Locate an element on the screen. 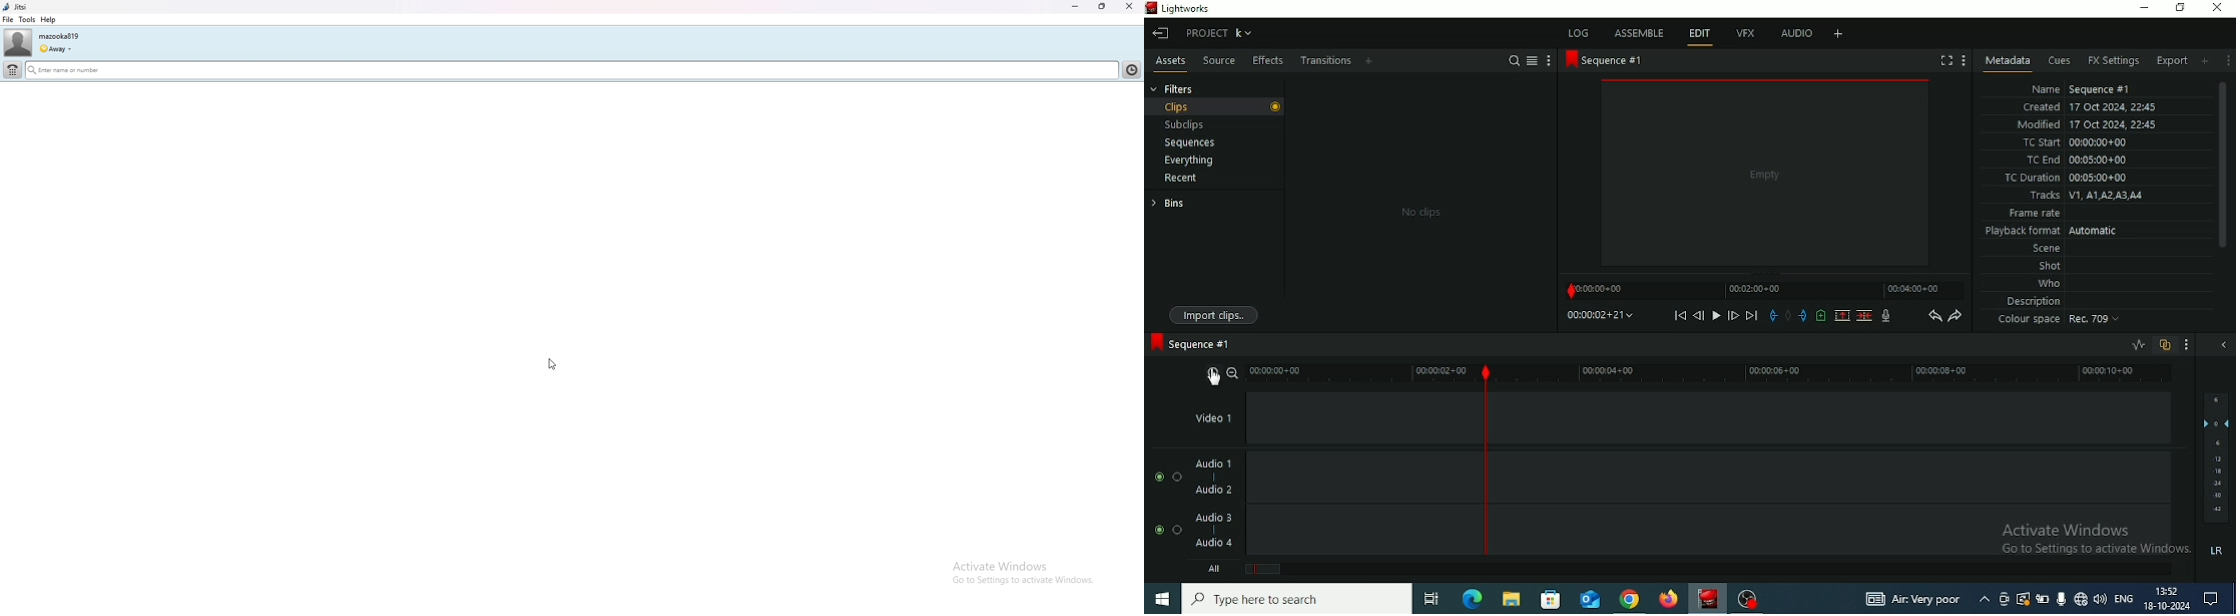 The height and width of the screenshot is (616, 2240). cursor is located at coordinates (1215, 379).